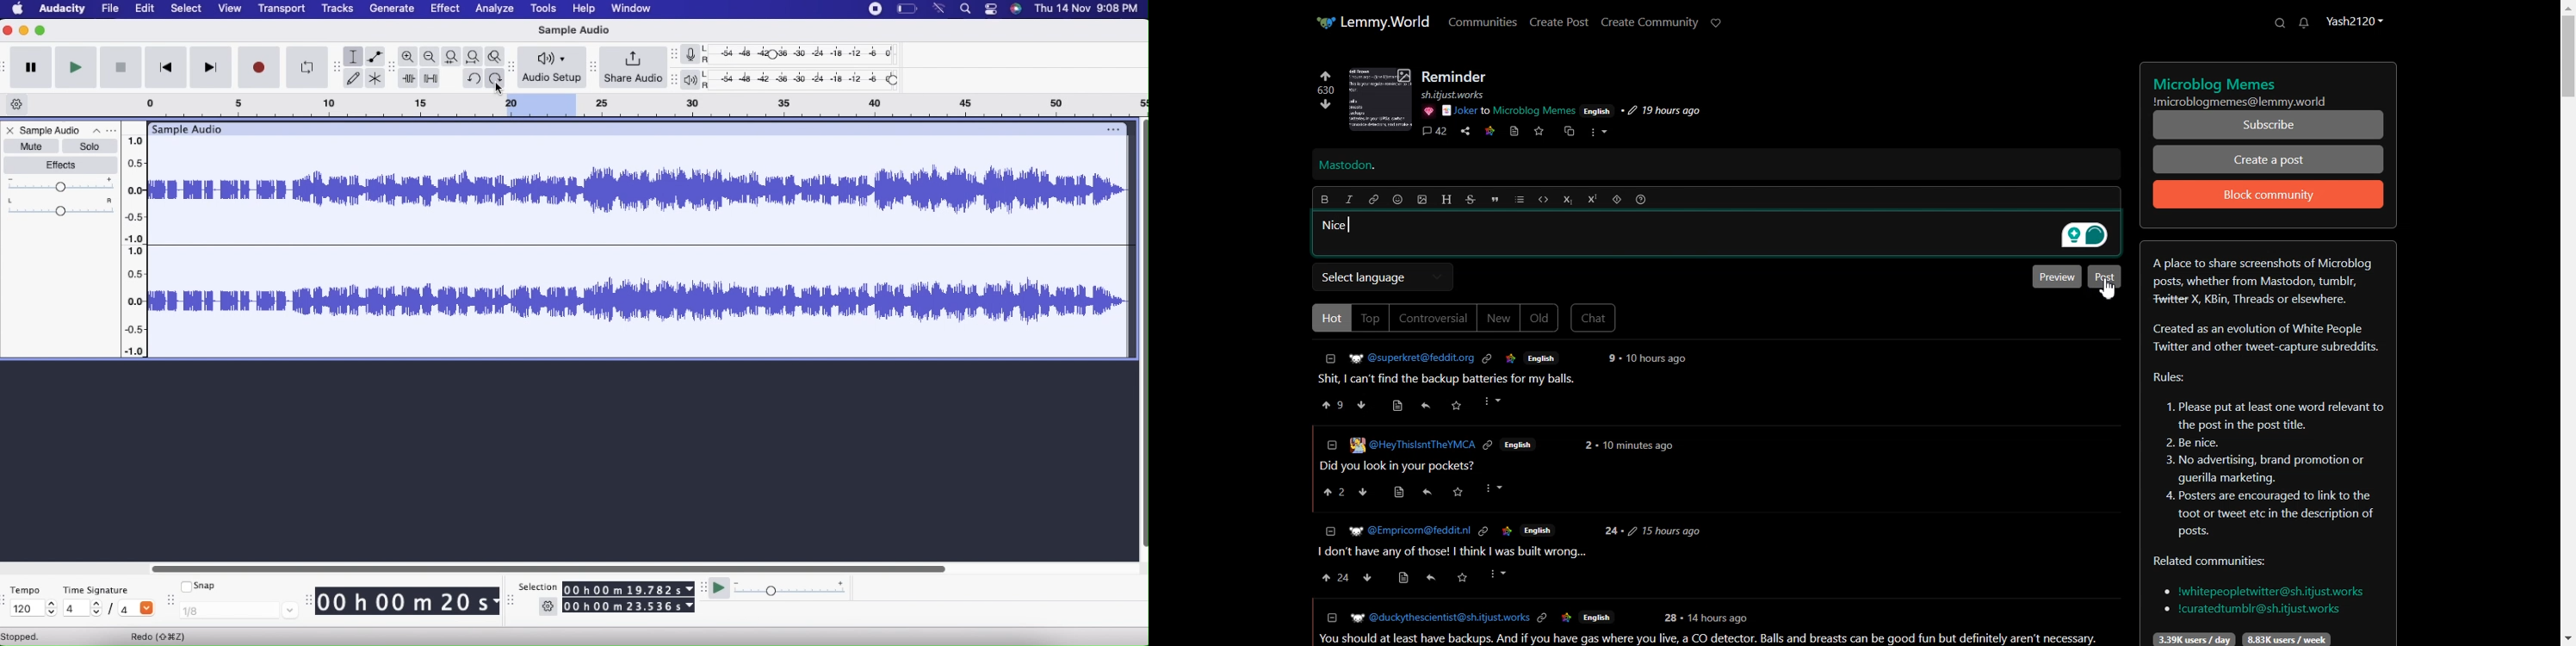 The height and width of the screenshot is (672, 2576). What do you see at coordinates (514, 68) in the screenshot?
I see `move toolbar` at bounding box center [514, 68].